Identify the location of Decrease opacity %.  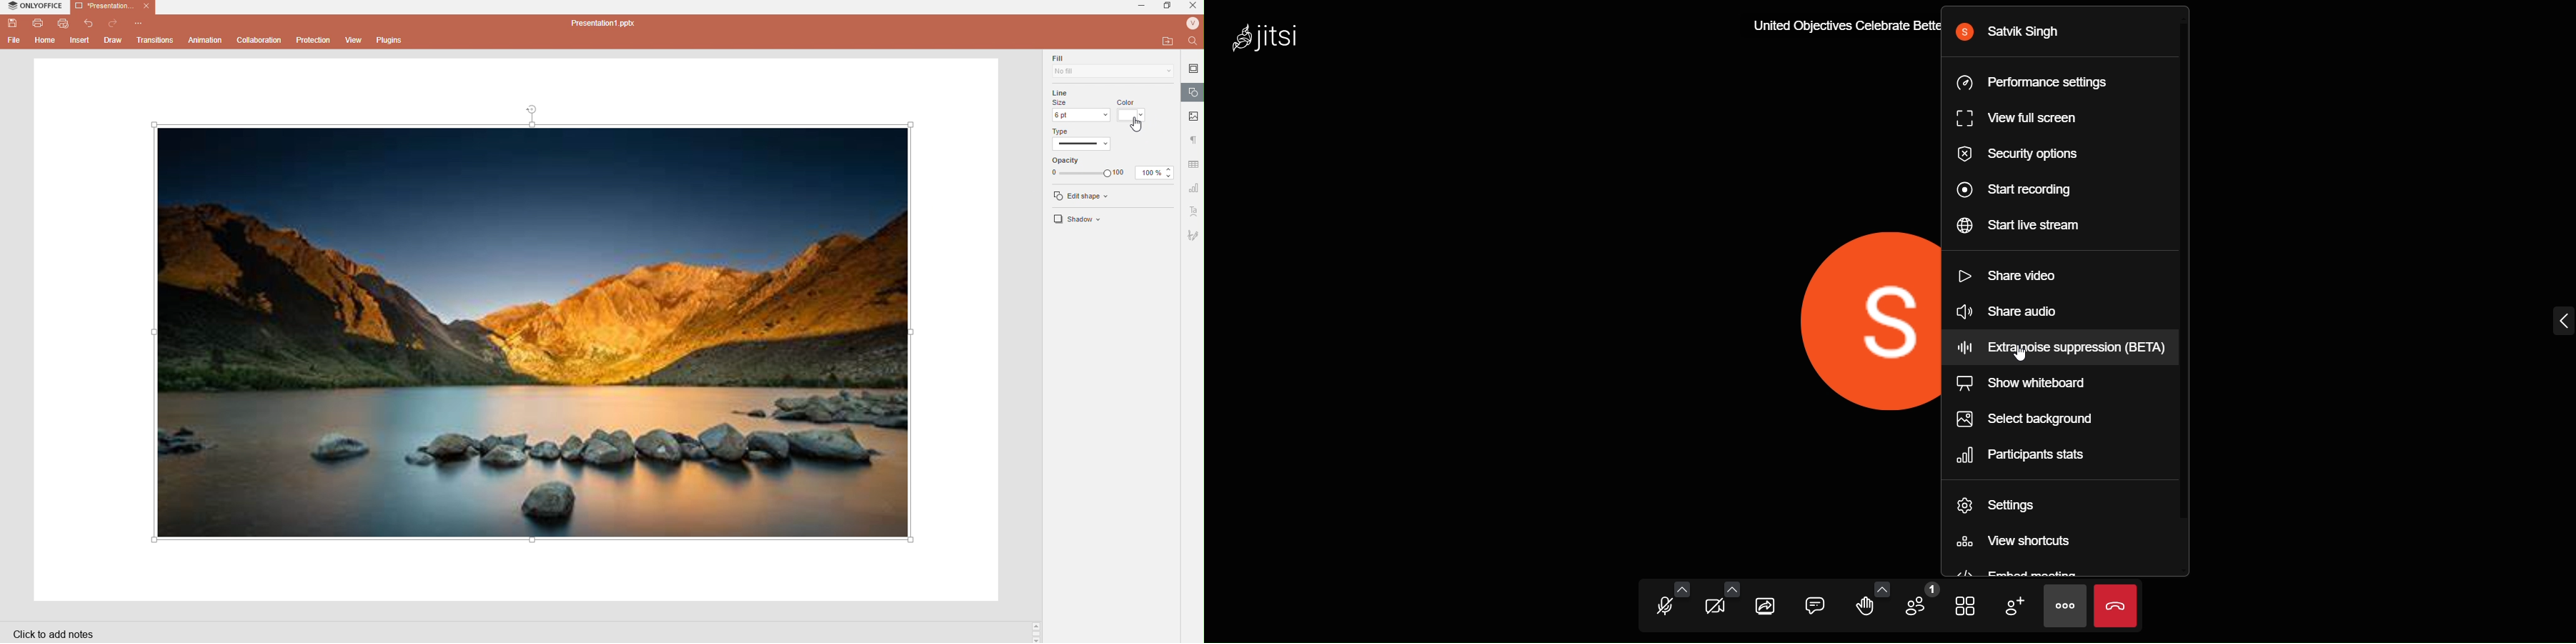
(1172, 179).